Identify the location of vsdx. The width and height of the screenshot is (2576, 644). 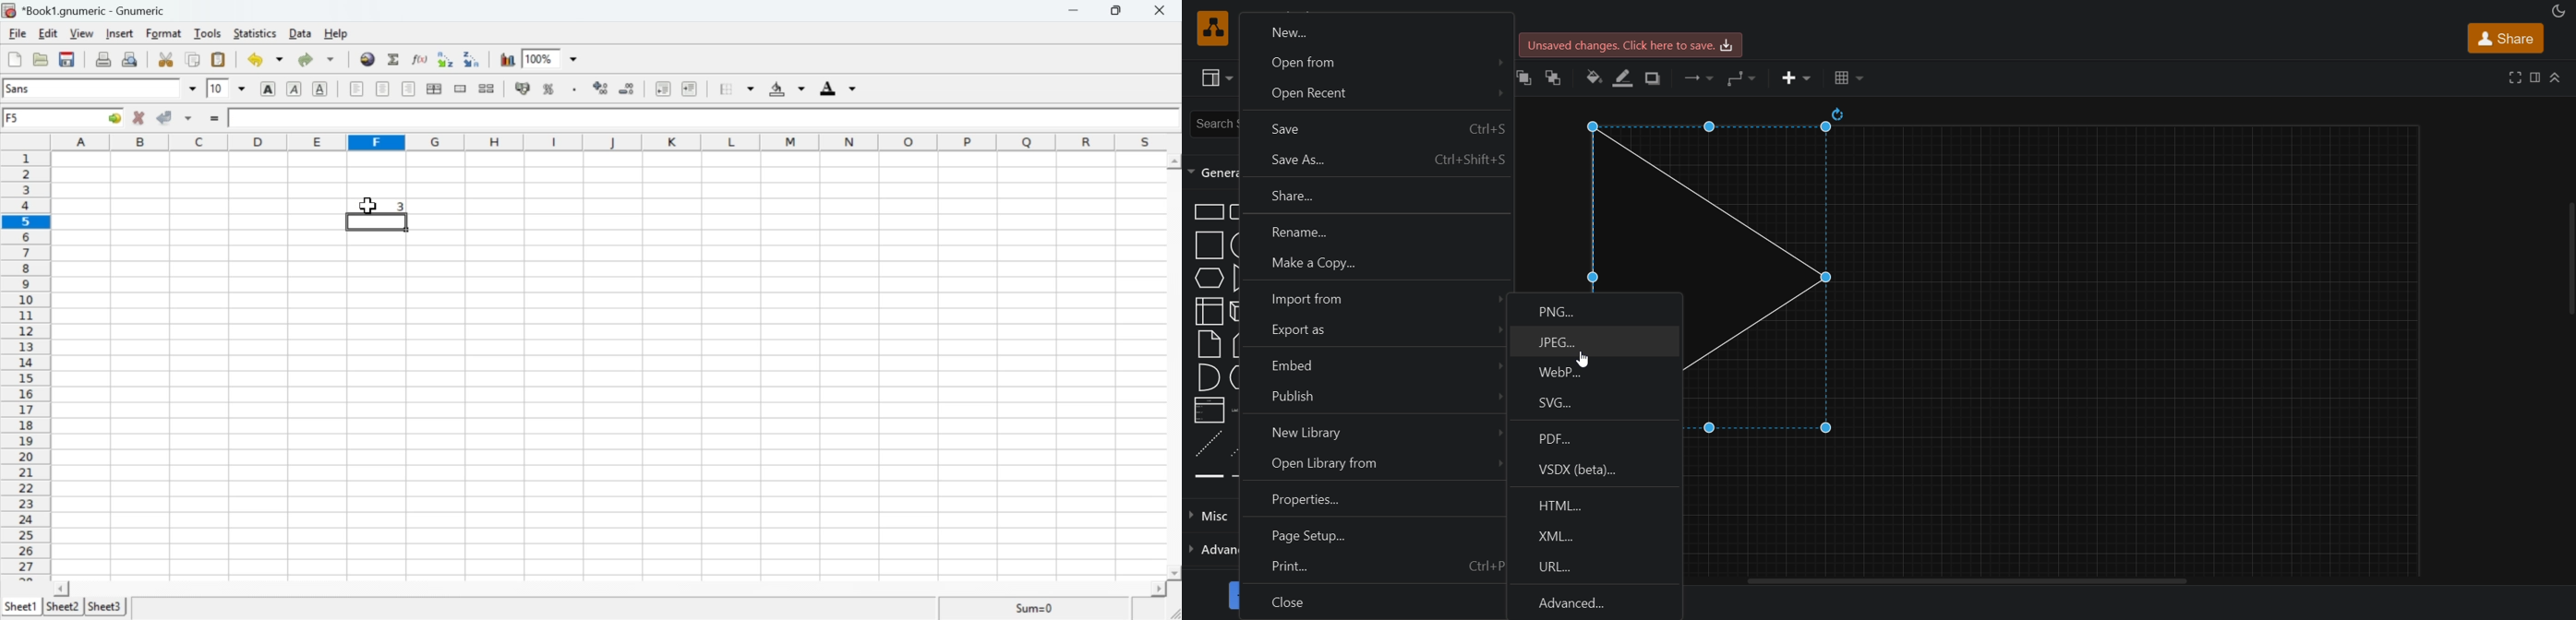
(1598, 470).